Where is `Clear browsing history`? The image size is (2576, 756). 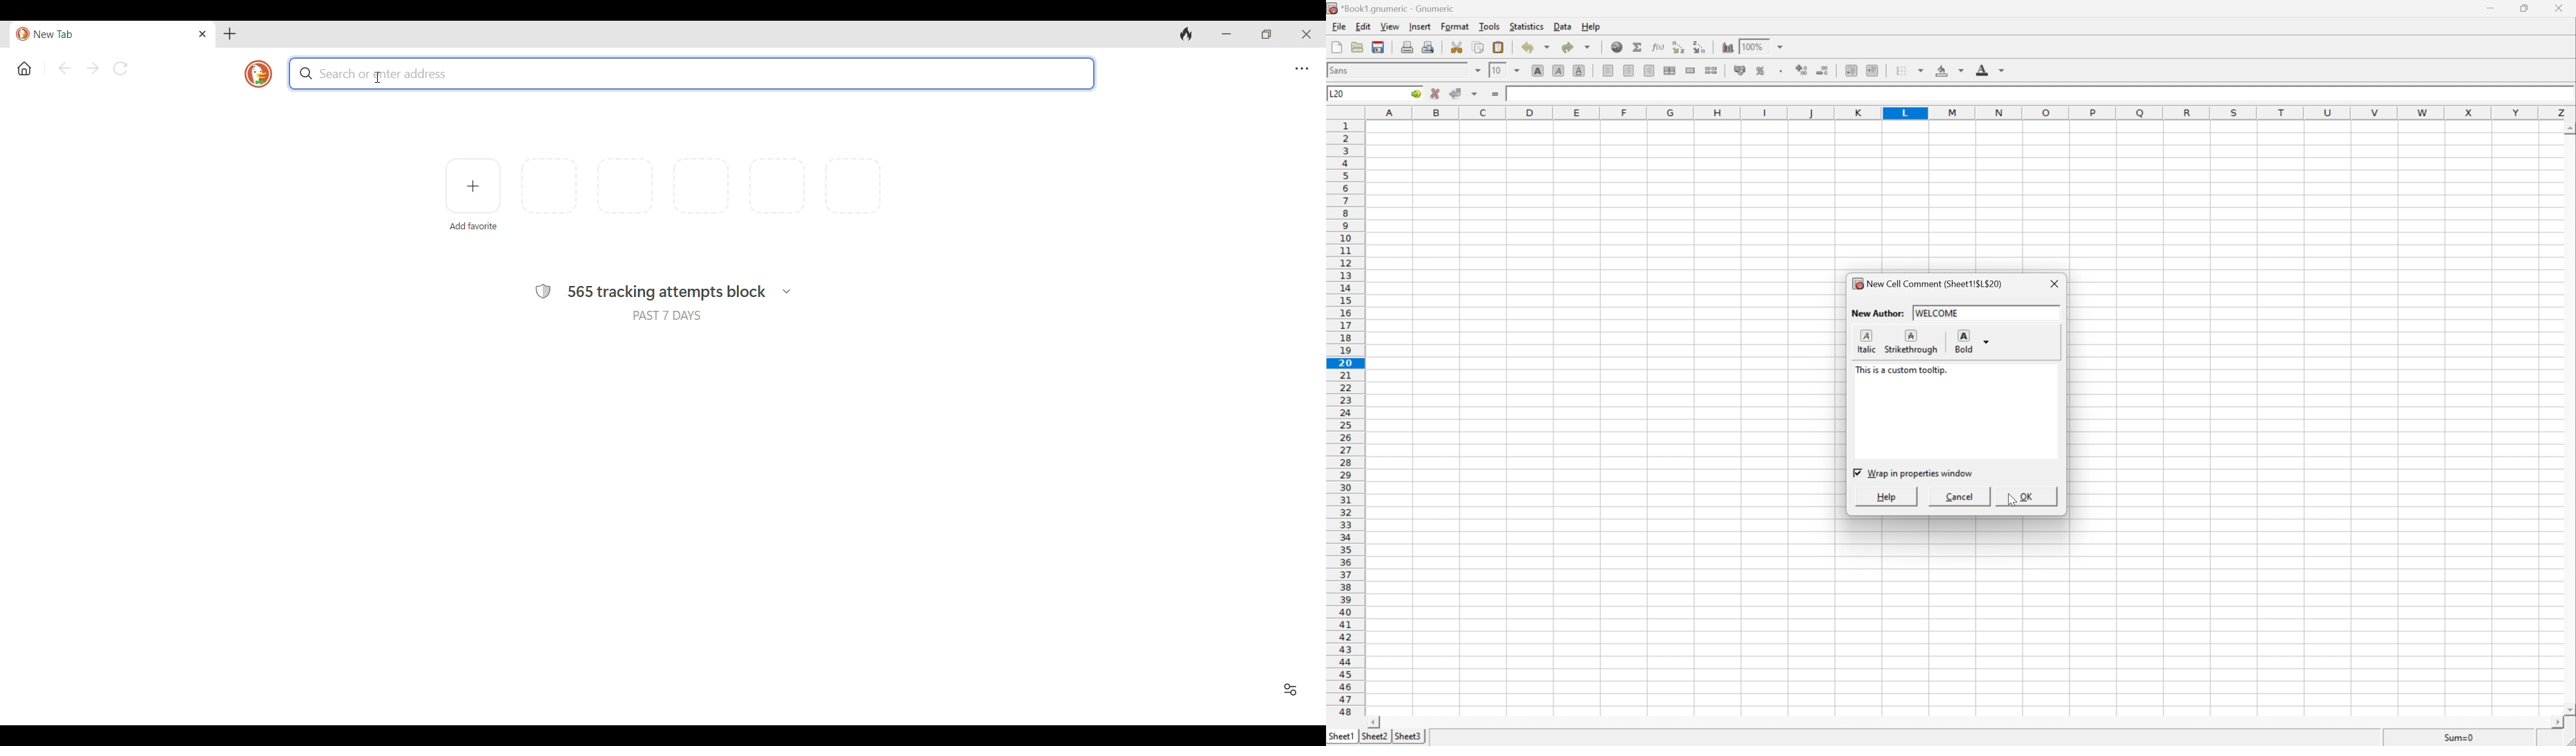
Clear browsing history is located at coordinates (1186, 34).